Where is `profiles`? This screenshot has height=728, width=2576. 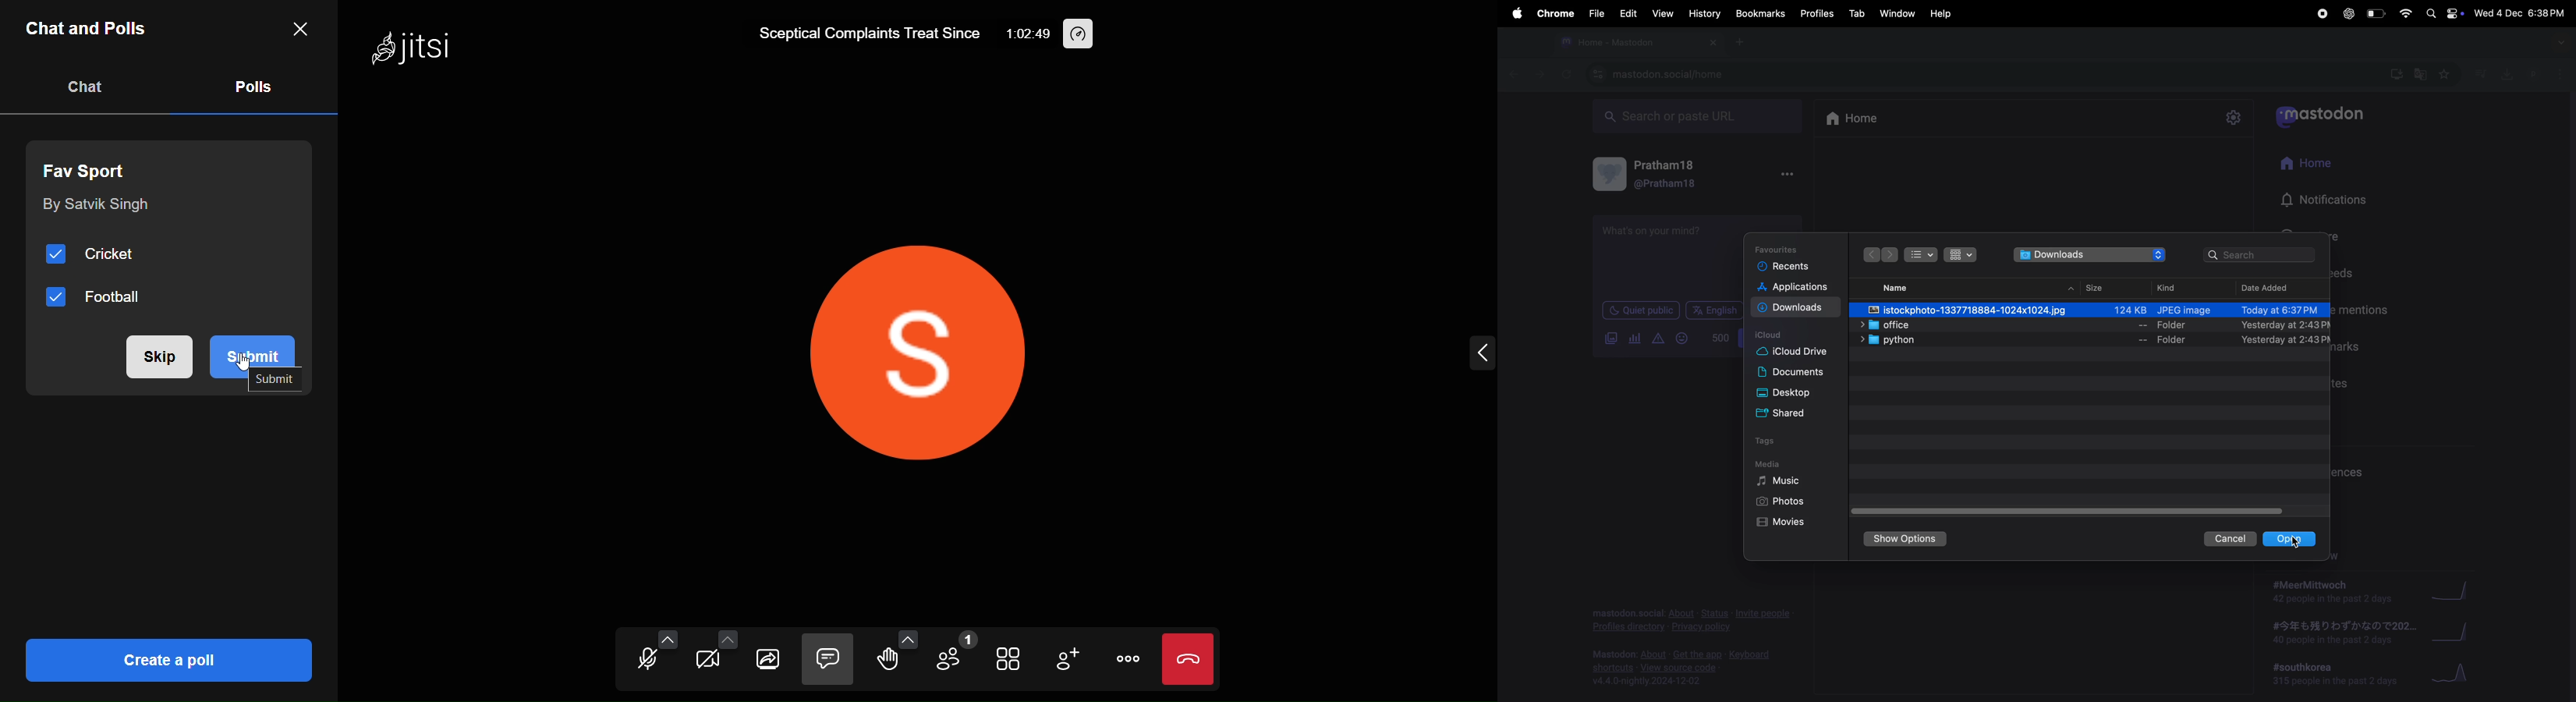
profiles is located at coordinates (1818, 13).